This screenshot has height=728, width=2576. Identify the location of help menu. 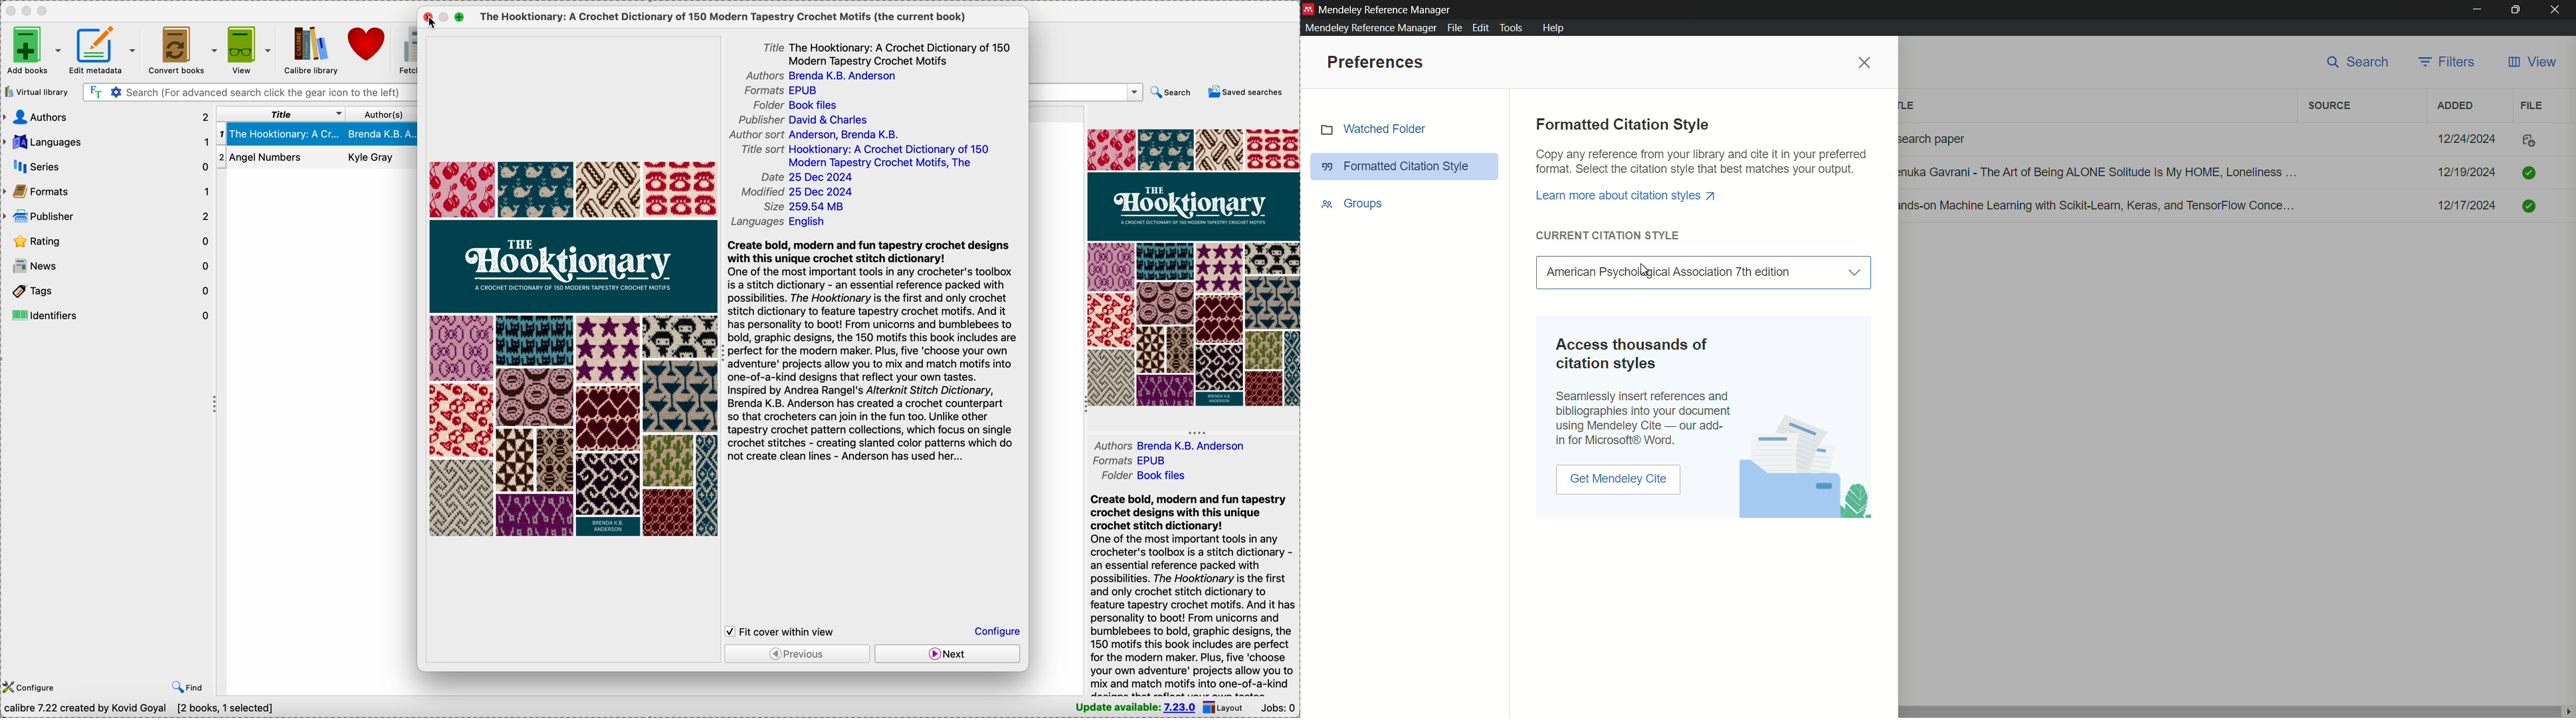
(1553, 28).